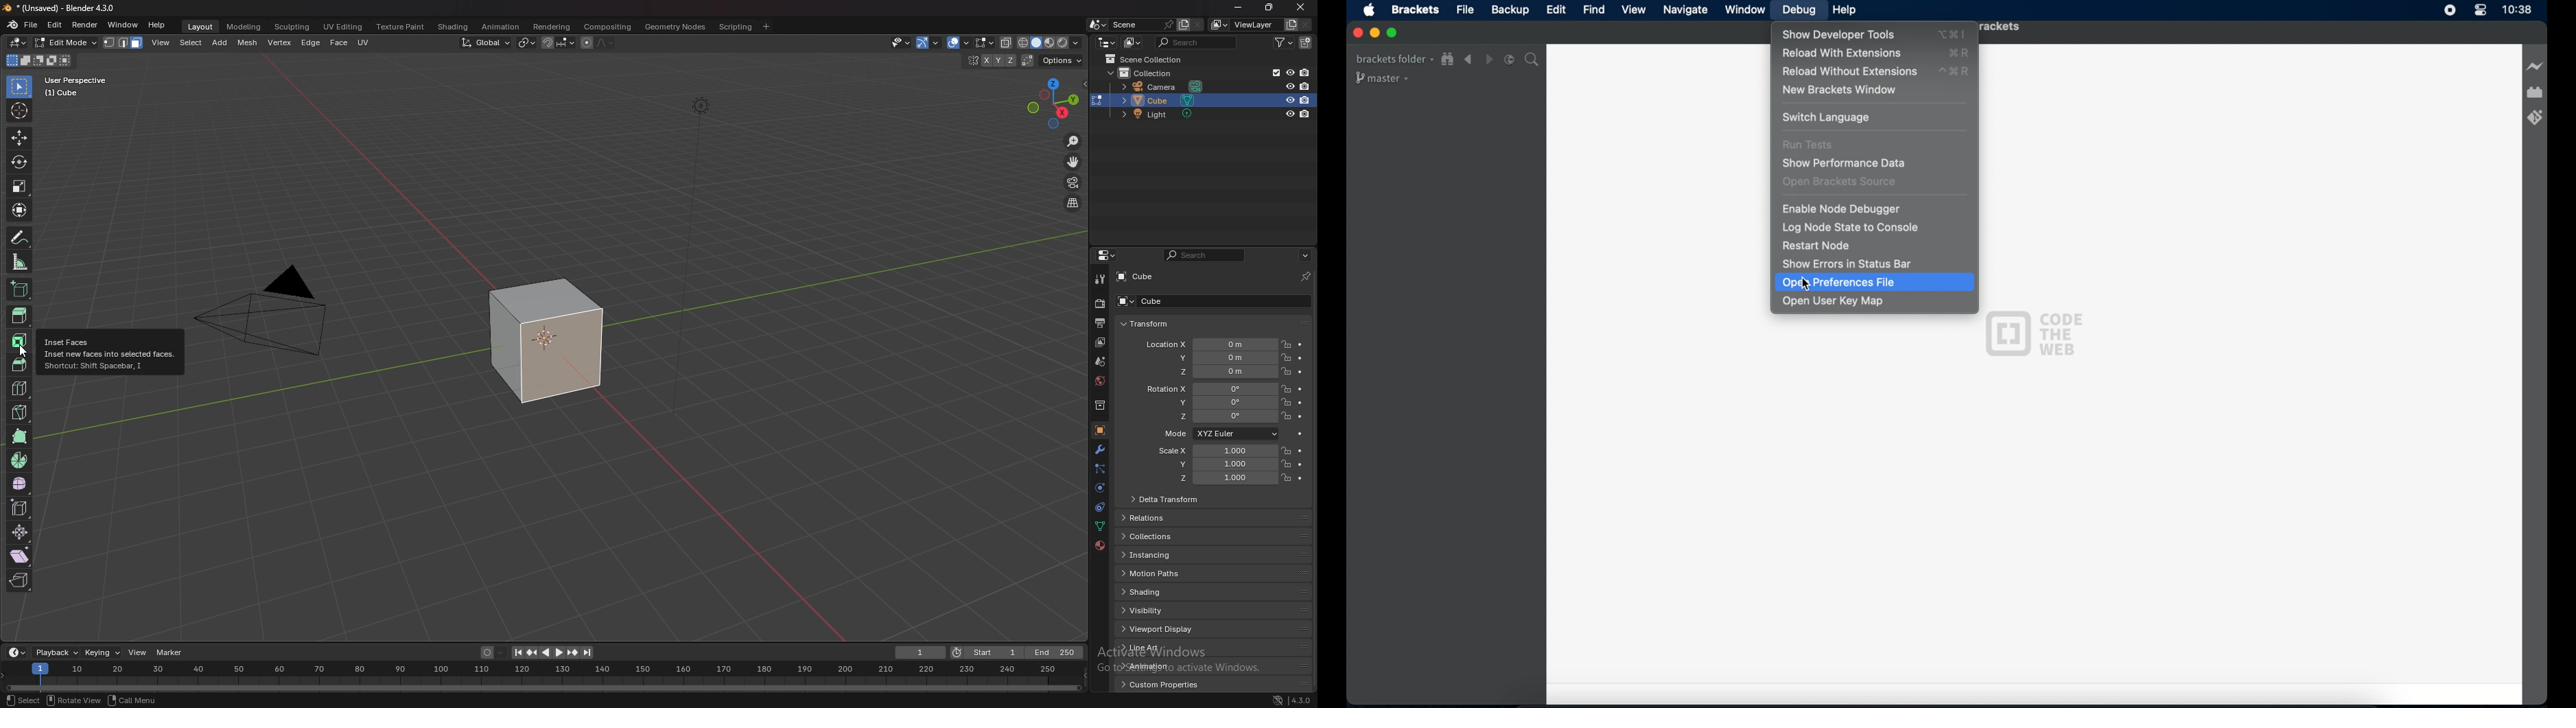 Image resolution: width=2576 pixels, height=728 pixels. I want to click on modeling, so click(245, 27).